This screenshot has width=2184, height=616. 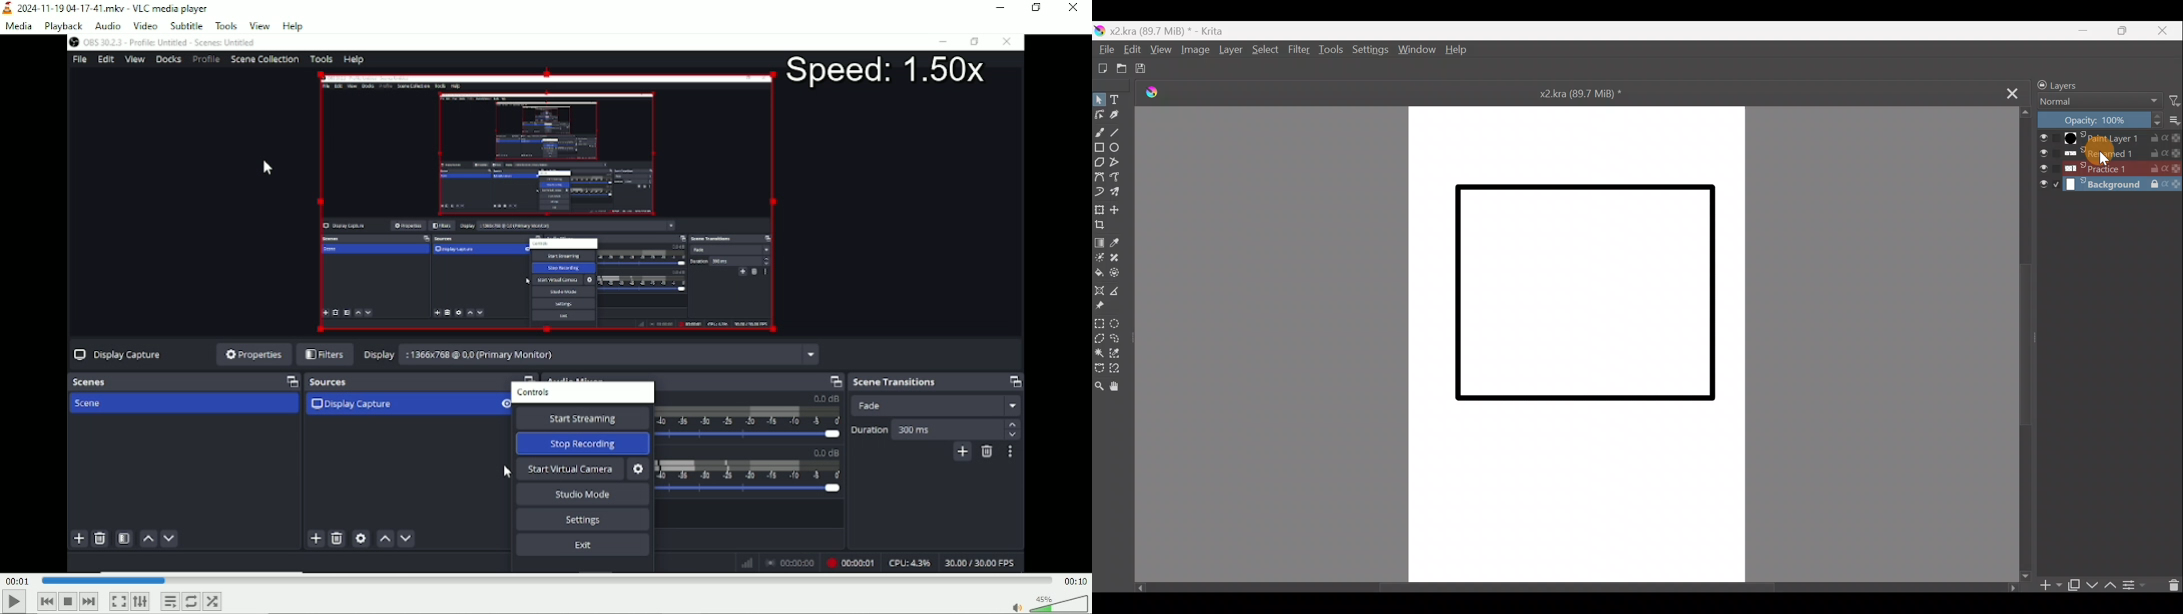 I want to click on Line tool, so click(x=1124, y=133).